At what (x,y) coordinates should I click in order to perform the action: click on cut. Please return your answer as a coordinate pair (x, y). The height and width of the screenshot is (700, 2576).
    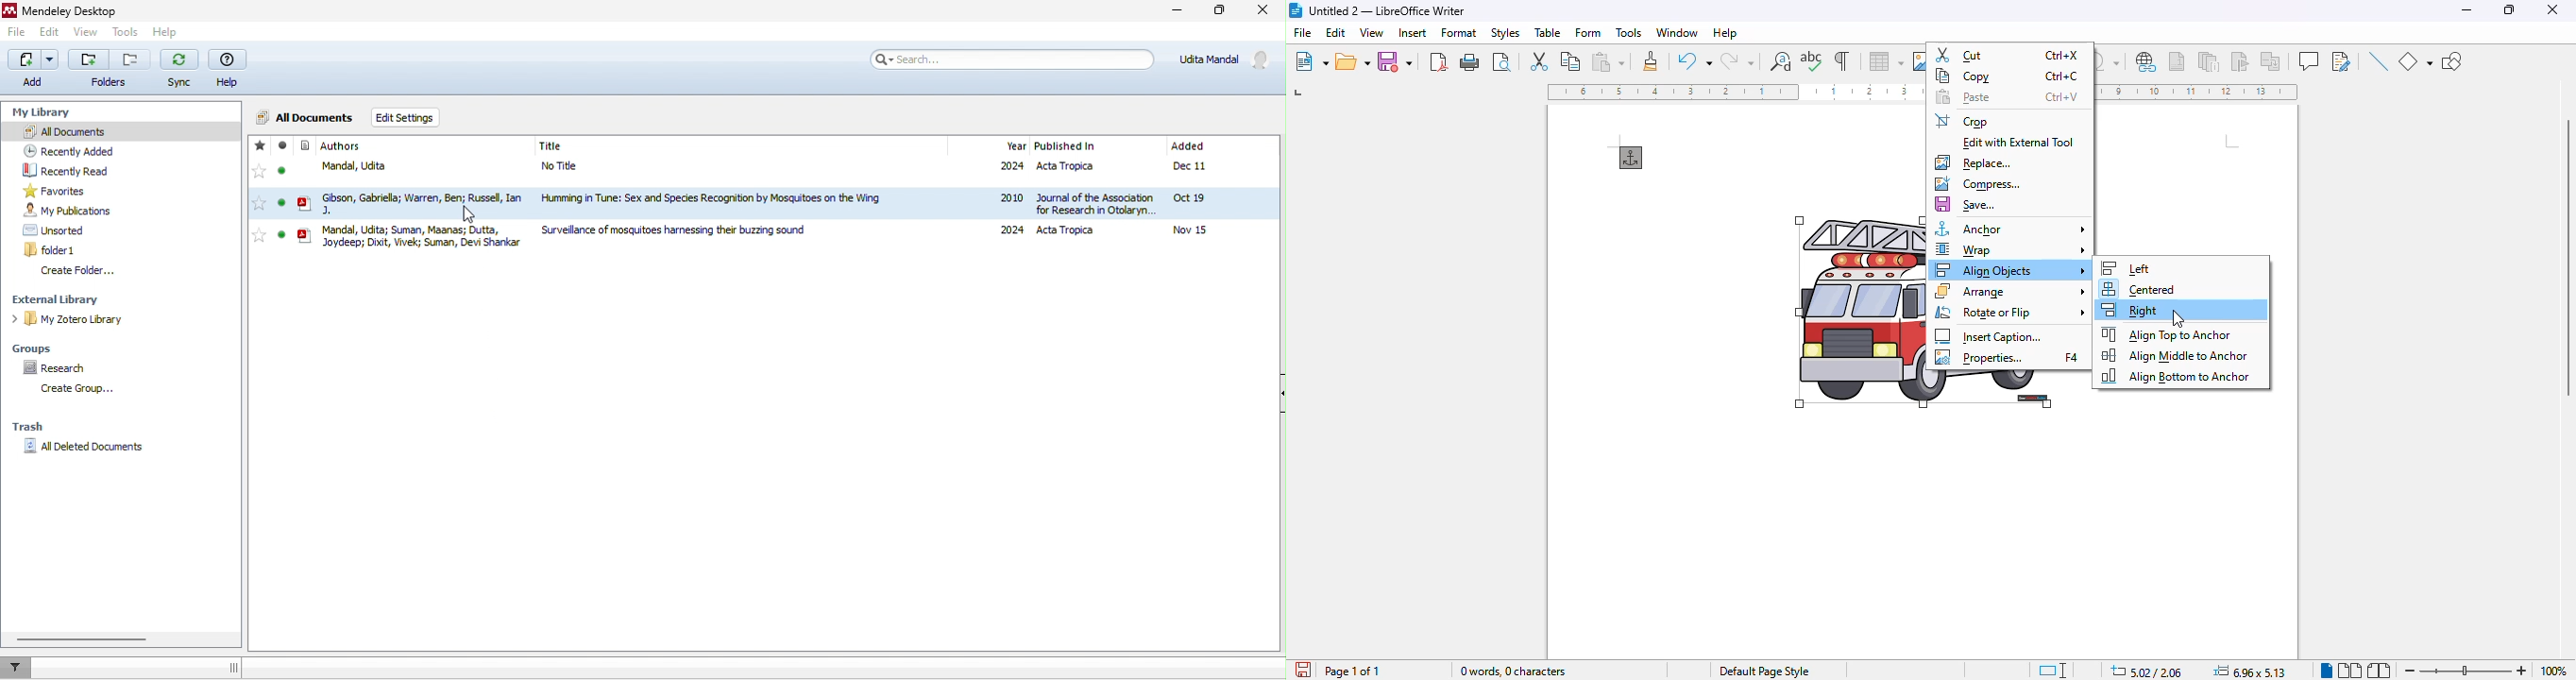
    Looking at the image, I should click on (2007, 55).